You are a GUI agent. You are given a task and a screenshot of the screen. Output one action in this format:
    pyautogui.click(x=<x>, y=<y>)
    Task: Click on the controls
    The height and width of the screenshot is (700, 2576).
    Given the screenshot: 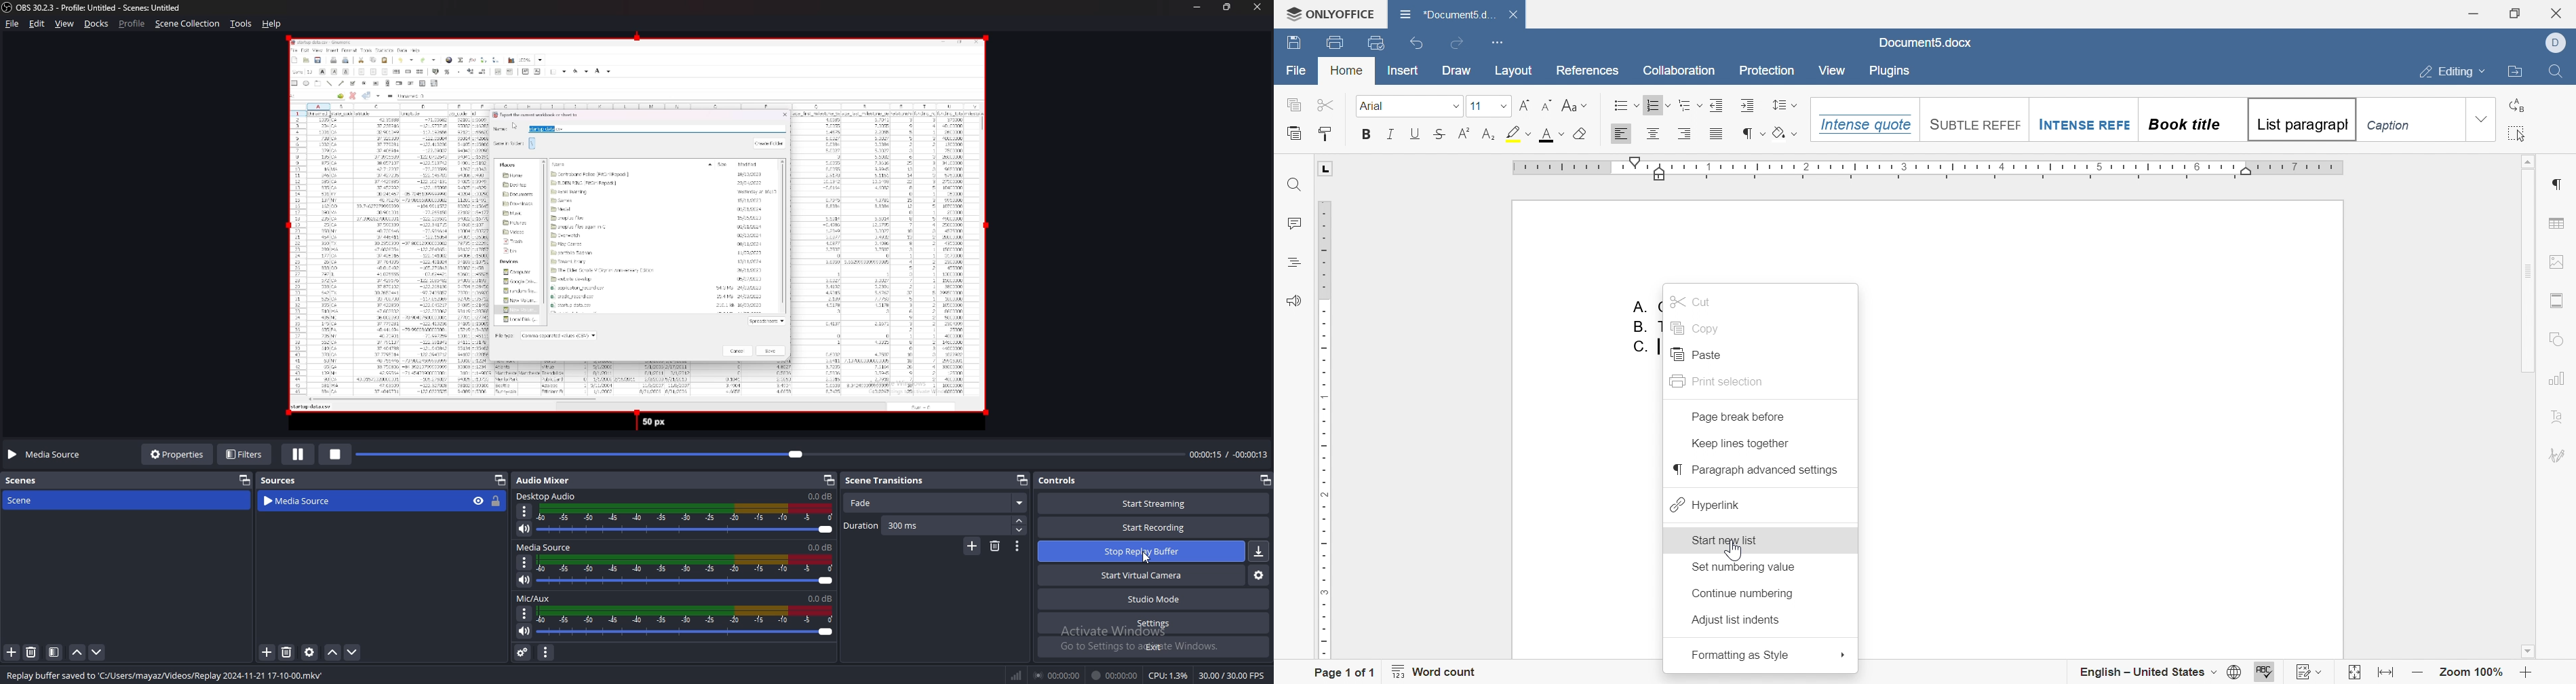 What is the action you would take?
    pyautogui.click(x=1062, y=480)
    